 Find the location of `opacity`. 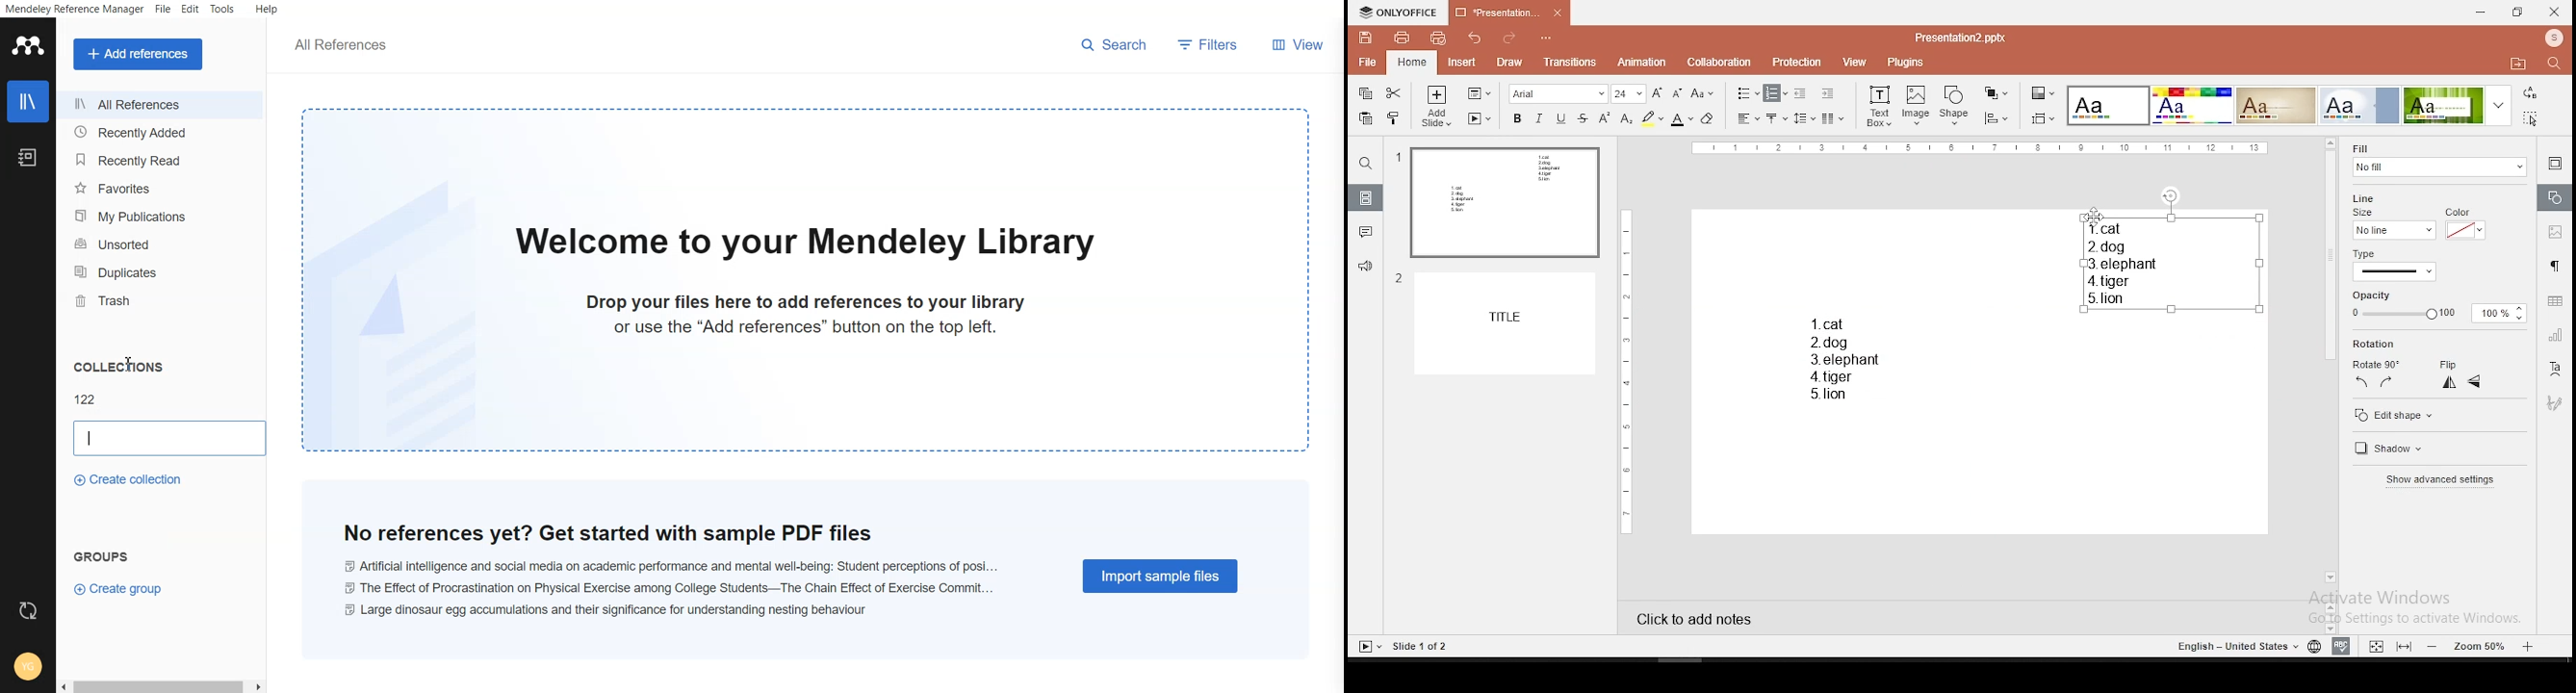

opacity is located at coordinates (2439, 306).